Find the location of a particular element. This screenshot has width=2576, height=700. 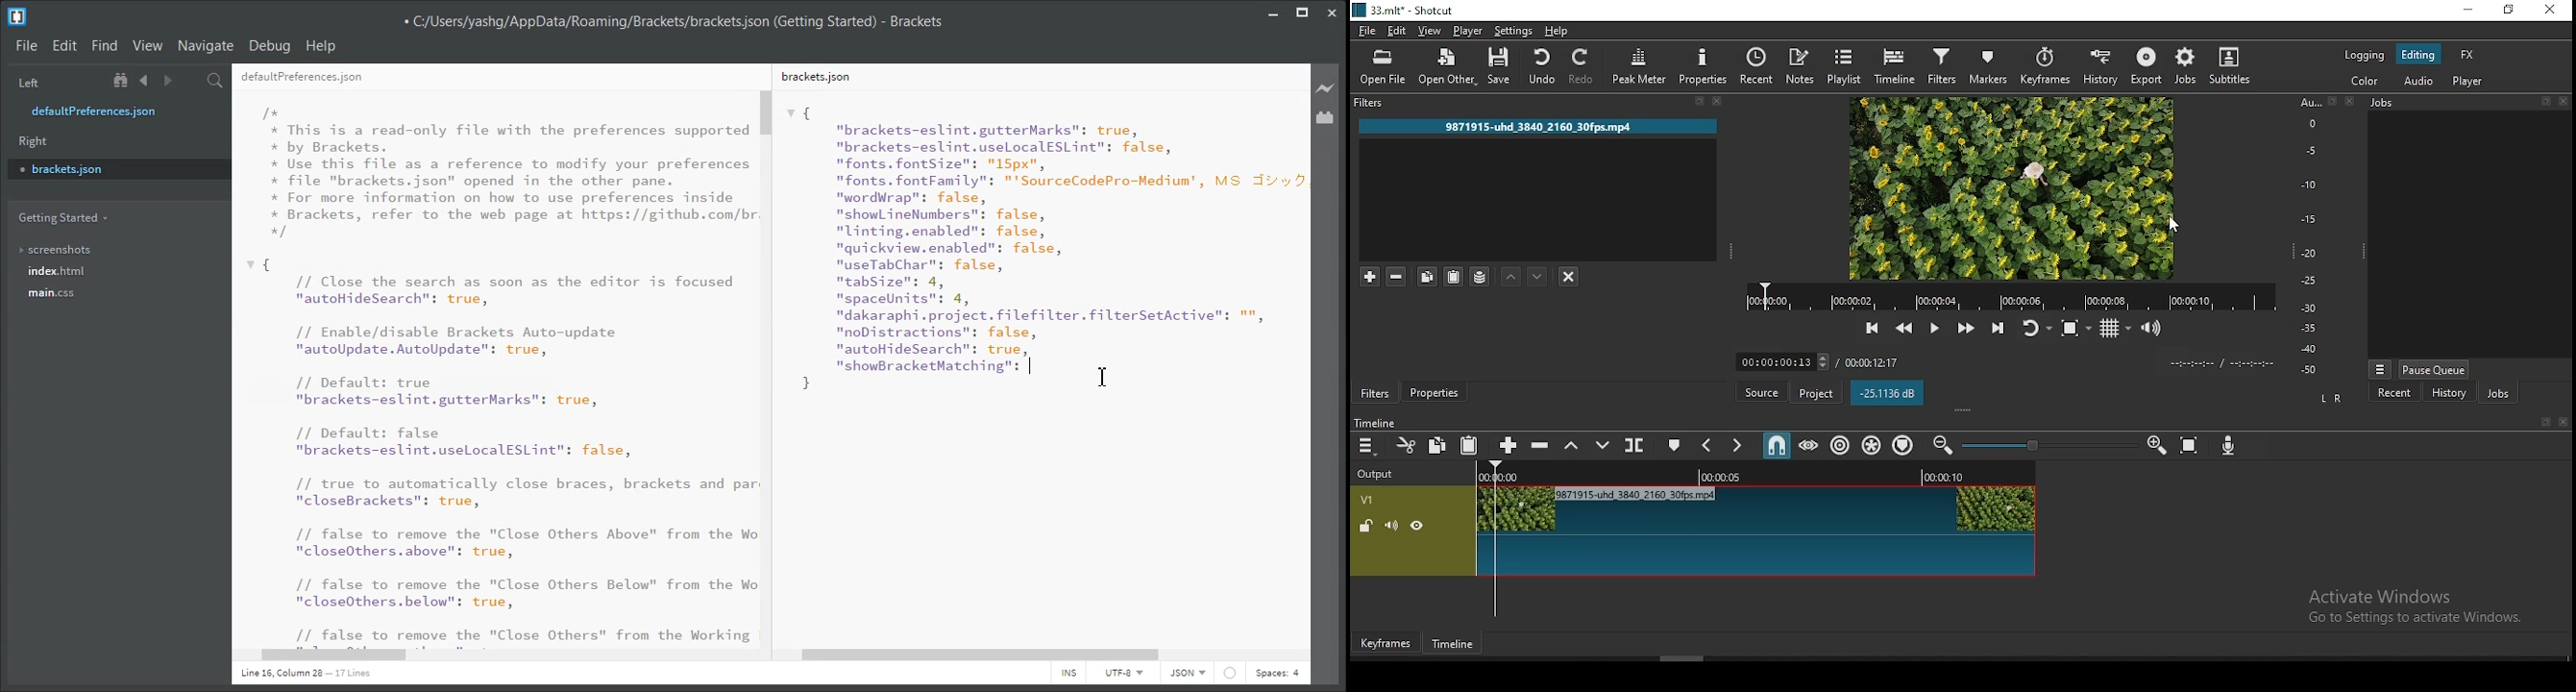

close is located at coordinates (2349, 103).